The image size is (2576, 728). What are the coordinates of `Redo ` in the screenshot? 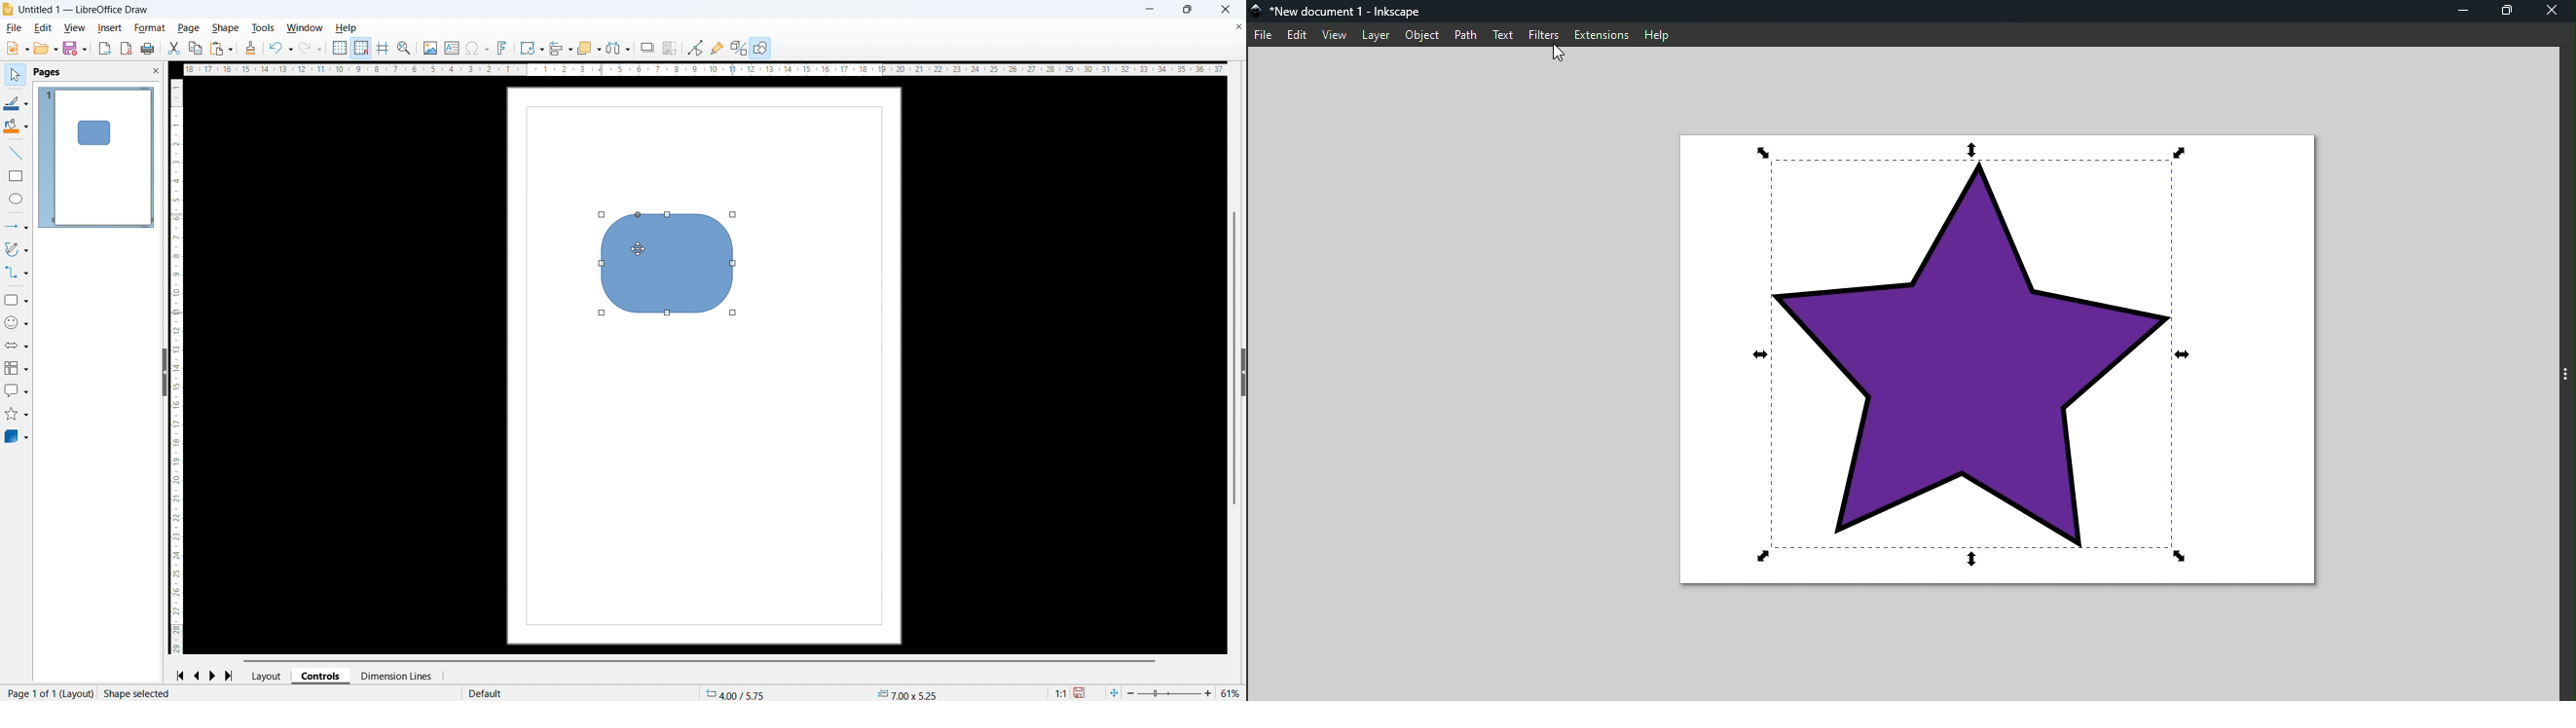 It's located at (311, 49).